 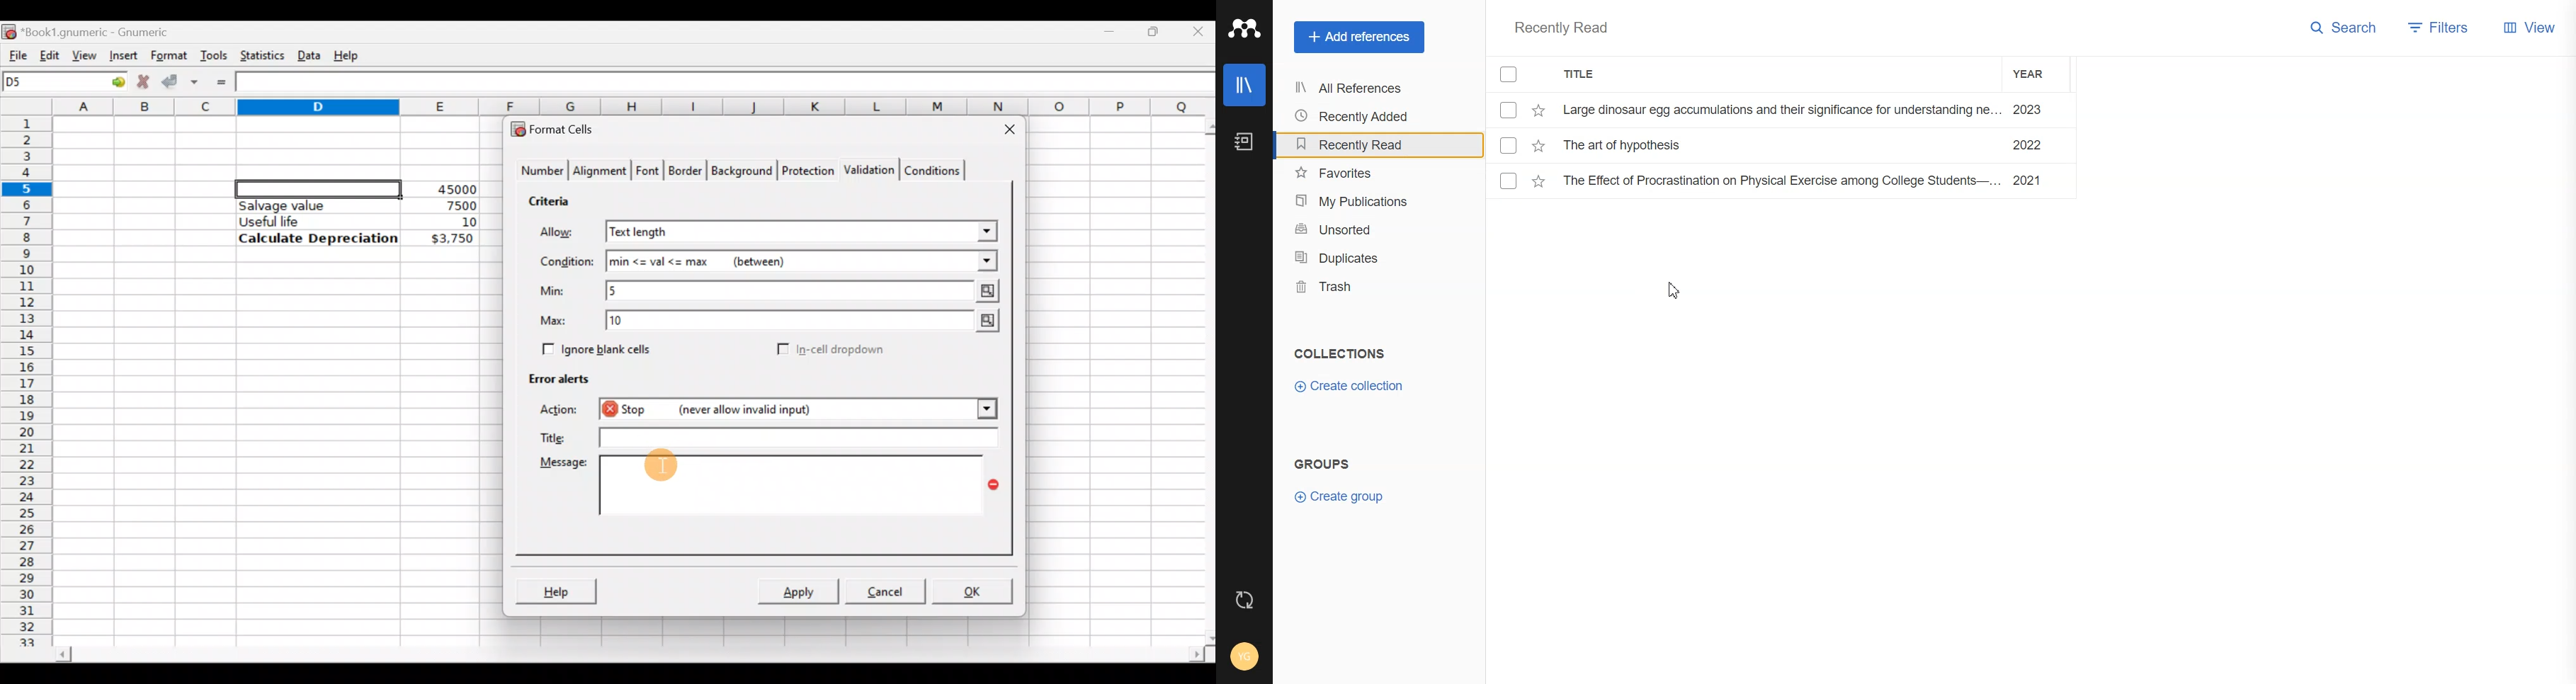 I want to click on Enter formula, so click(x=221, y=82).